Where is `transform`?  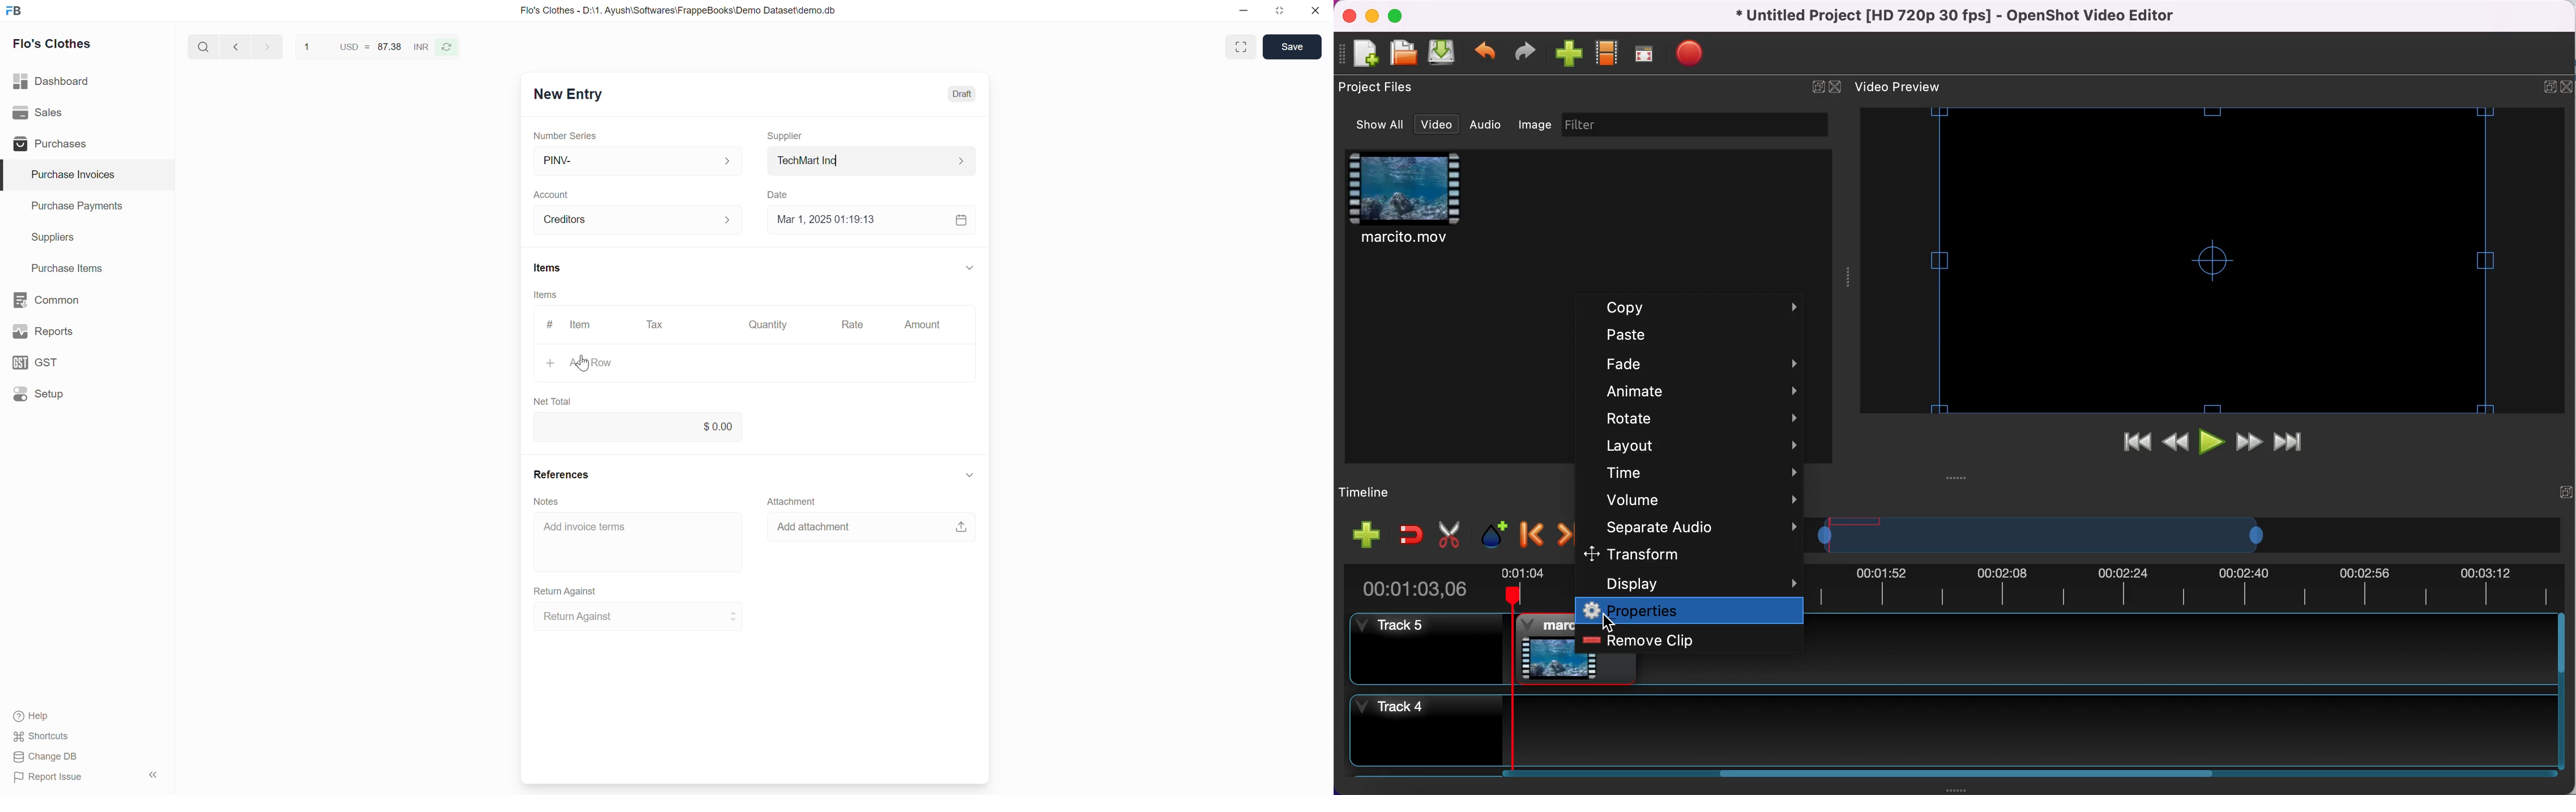 transform is located at coordinates (1686, 555).